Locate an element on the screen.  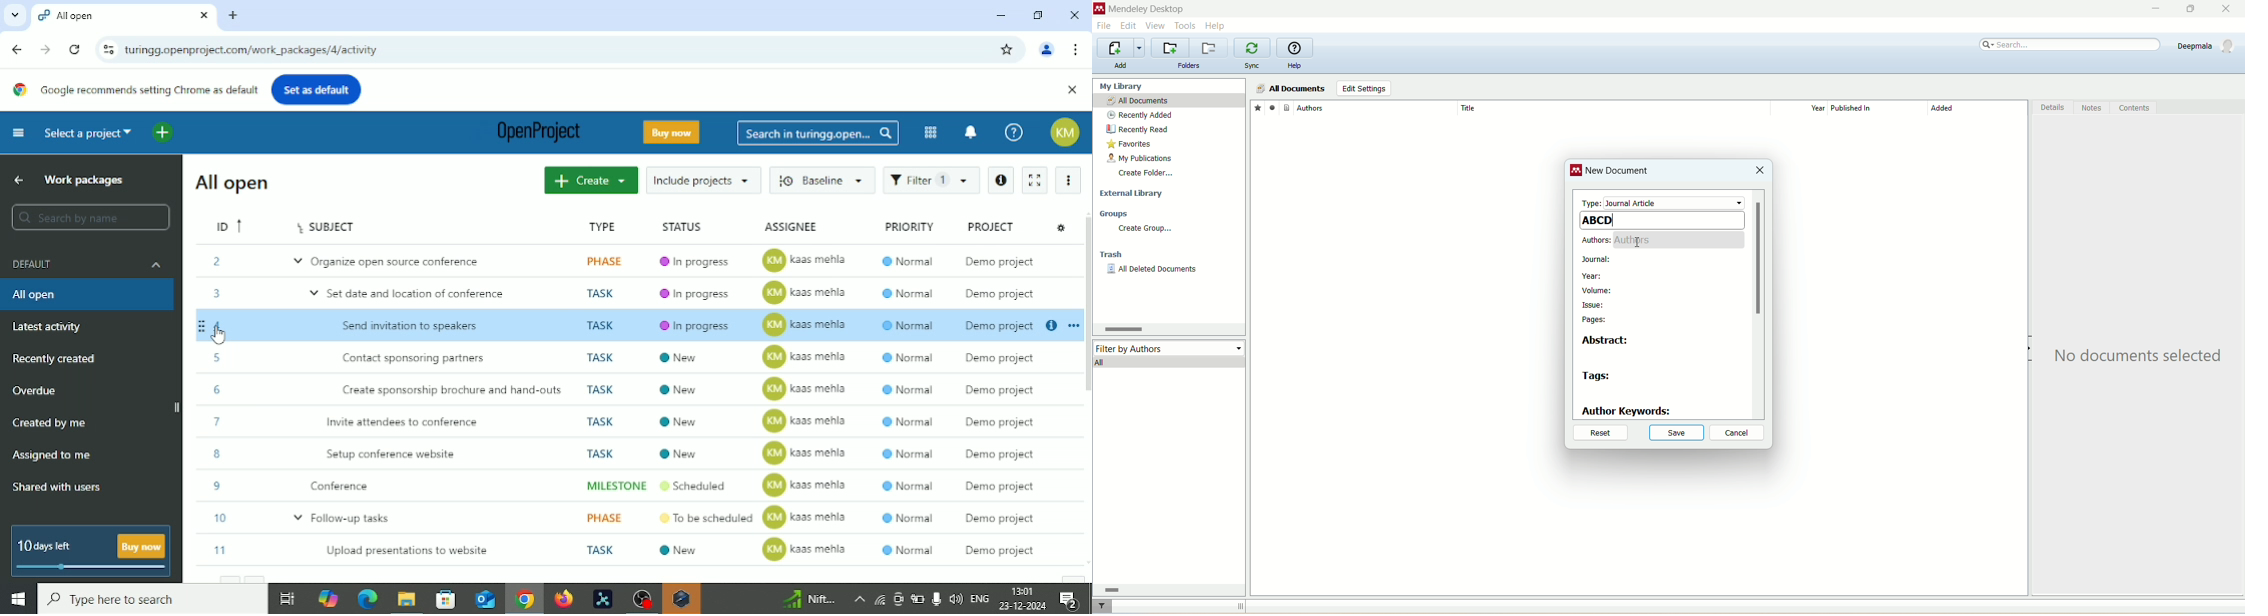
Search is located at coordinates (818, 134).